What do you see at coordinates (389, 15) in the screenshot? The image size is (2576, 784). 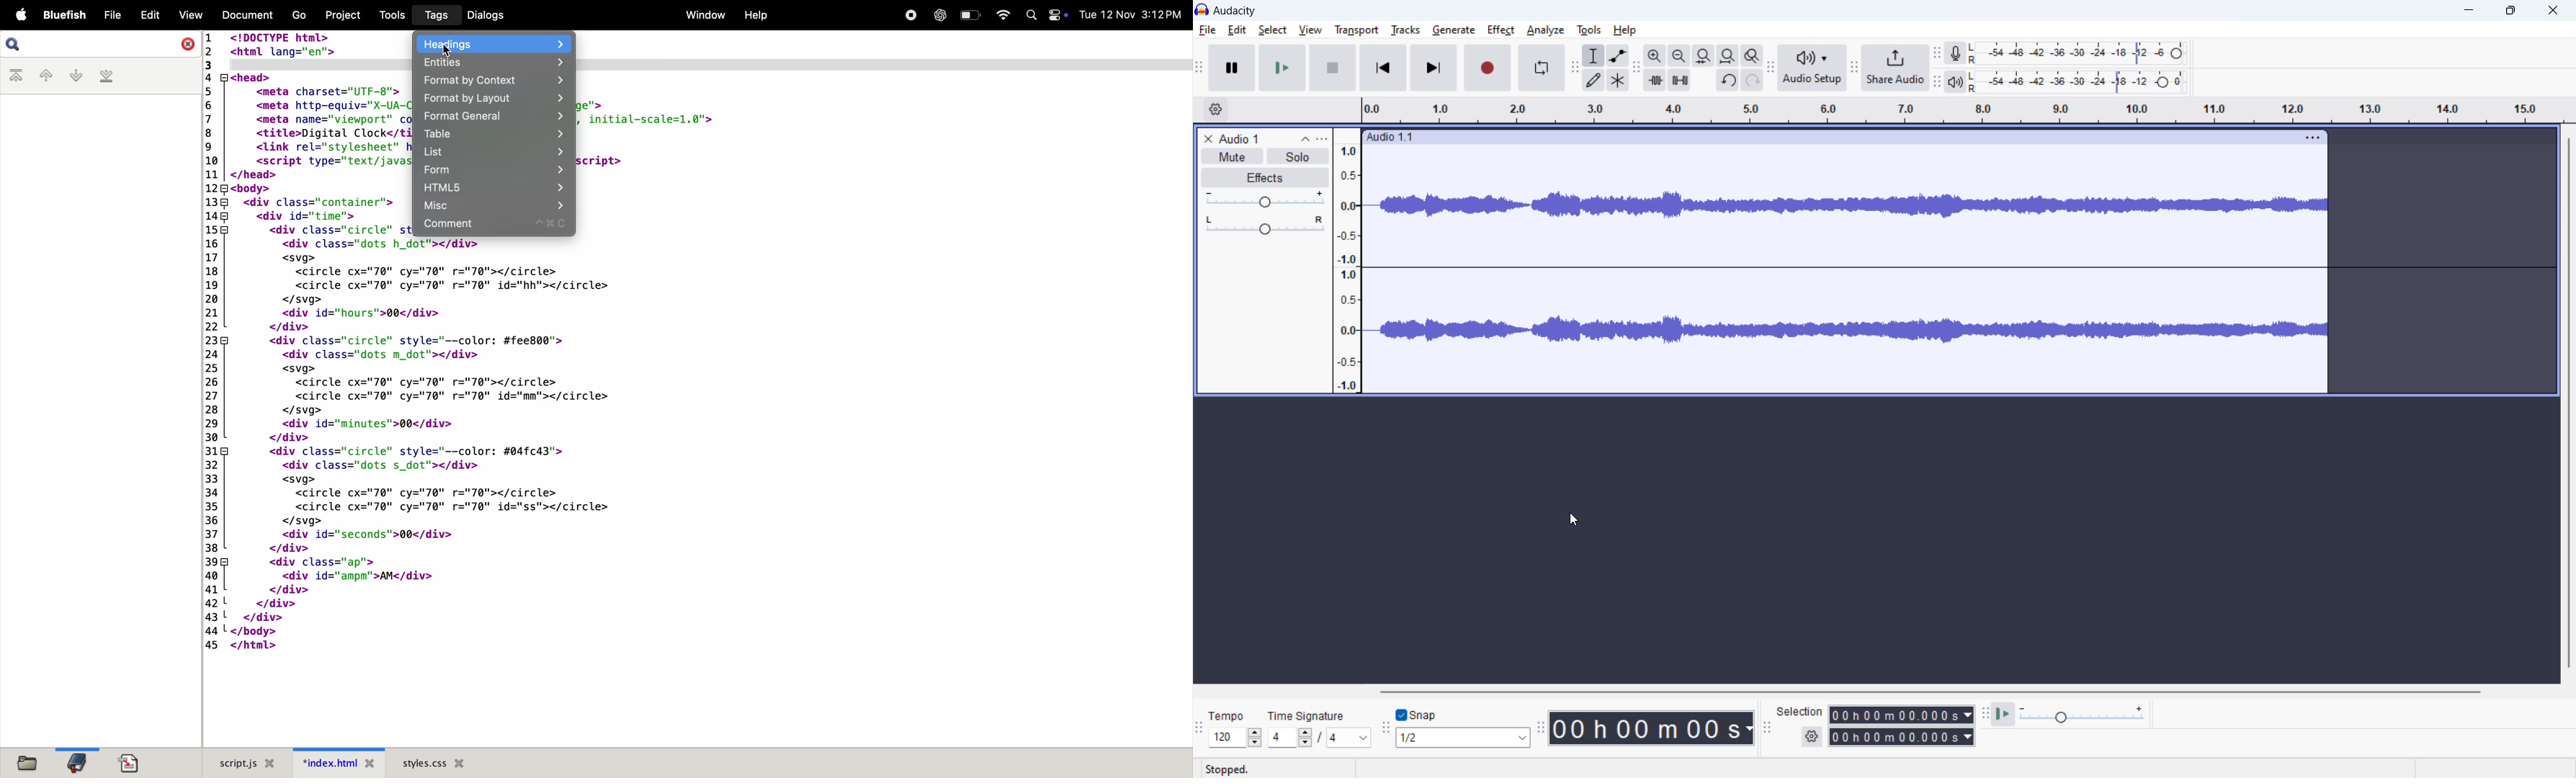 I see `tools` at bounding box center [389, 15].